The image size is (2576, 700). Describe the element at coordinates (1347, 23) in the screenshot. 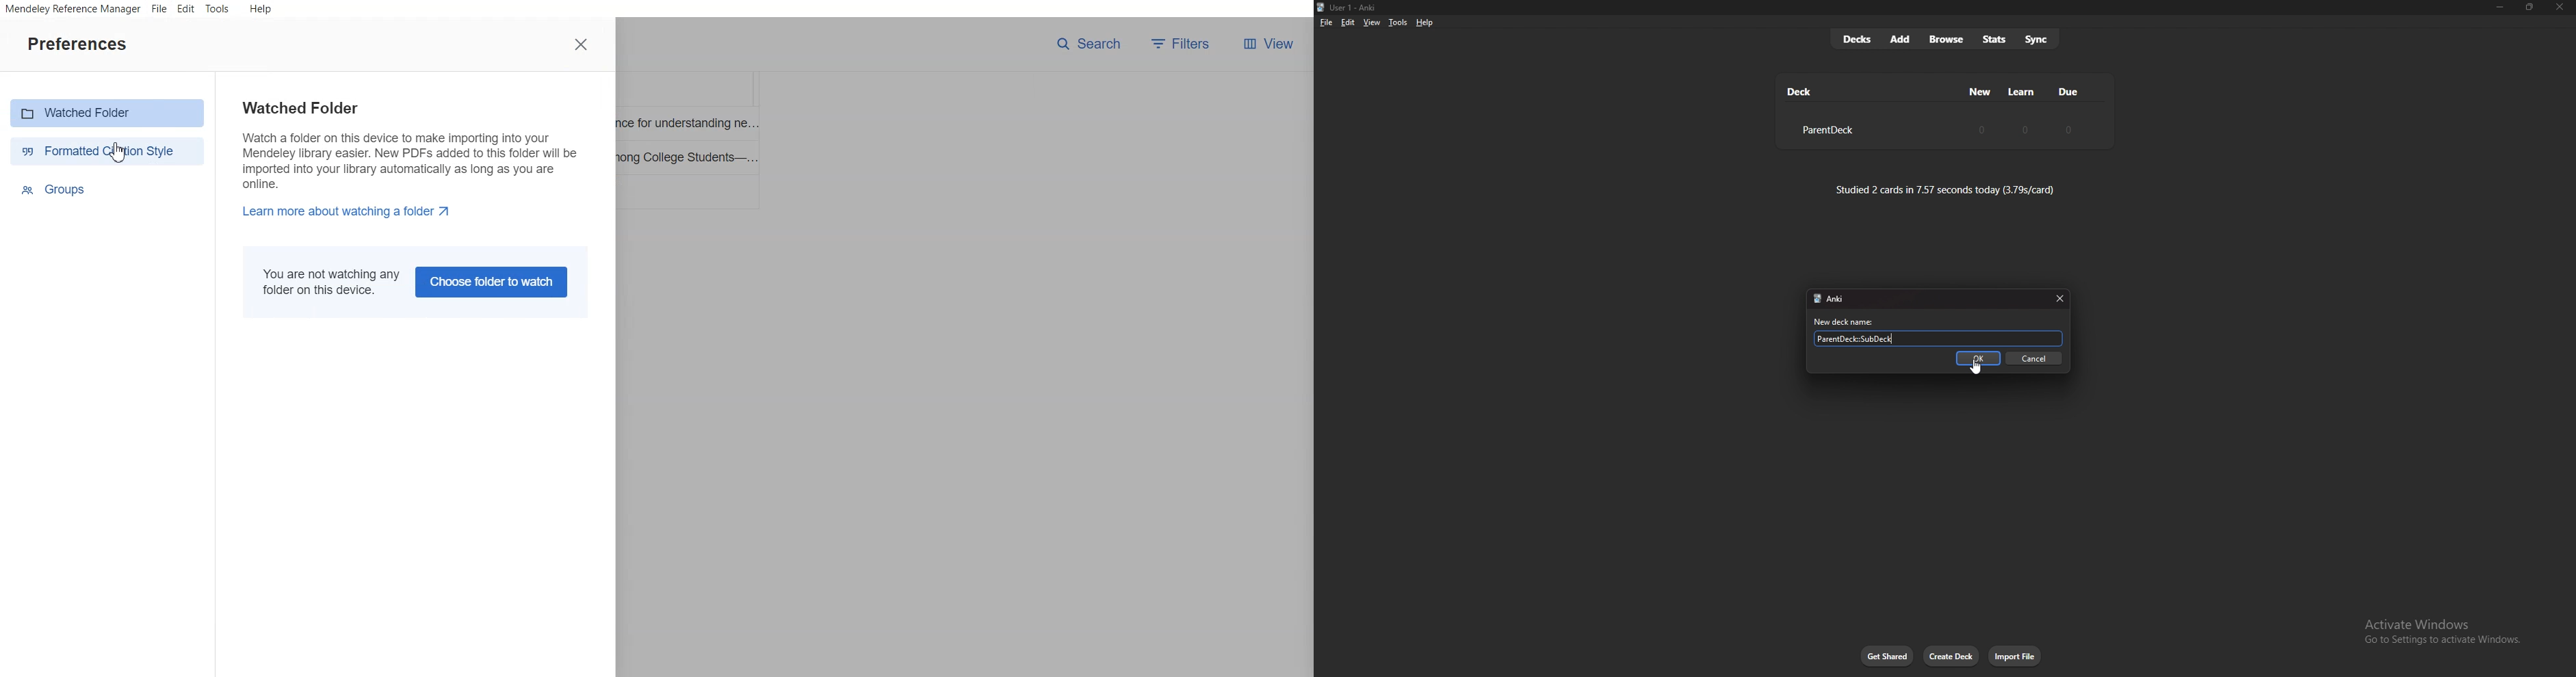

I see `edit` at that location.